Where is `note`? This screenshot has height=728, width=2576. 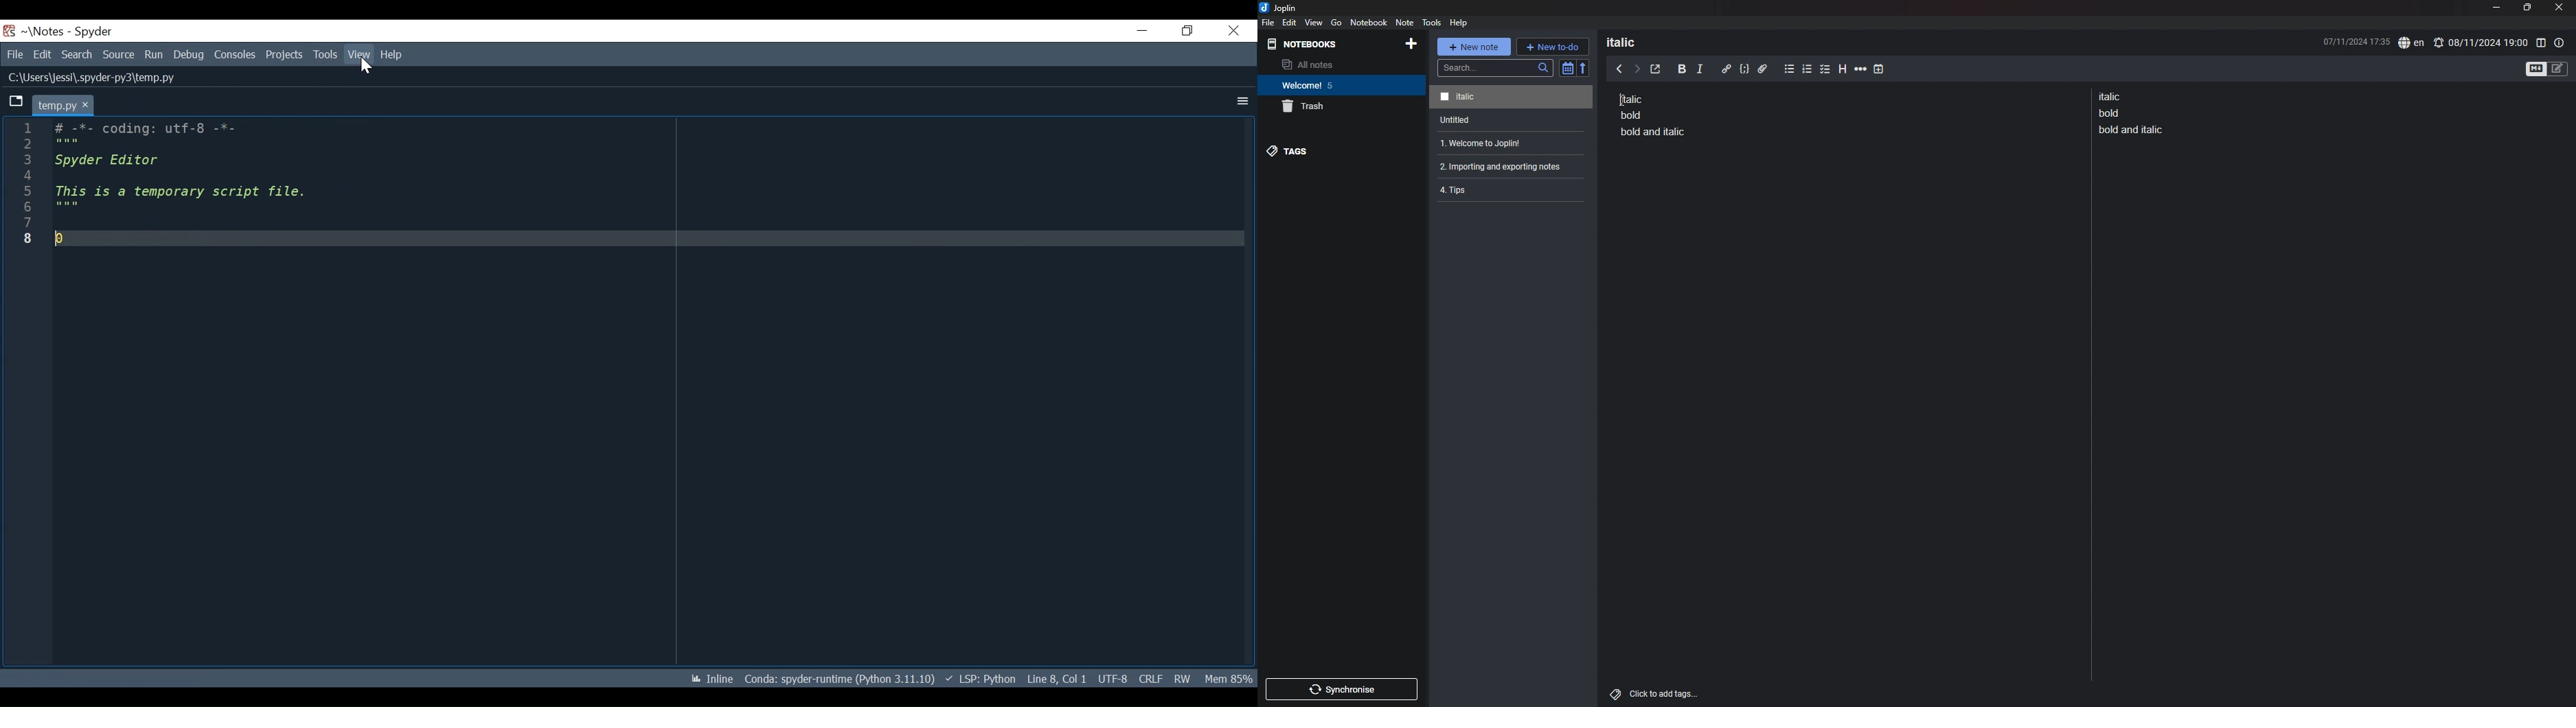 note is located at coordinates (1653, 114).